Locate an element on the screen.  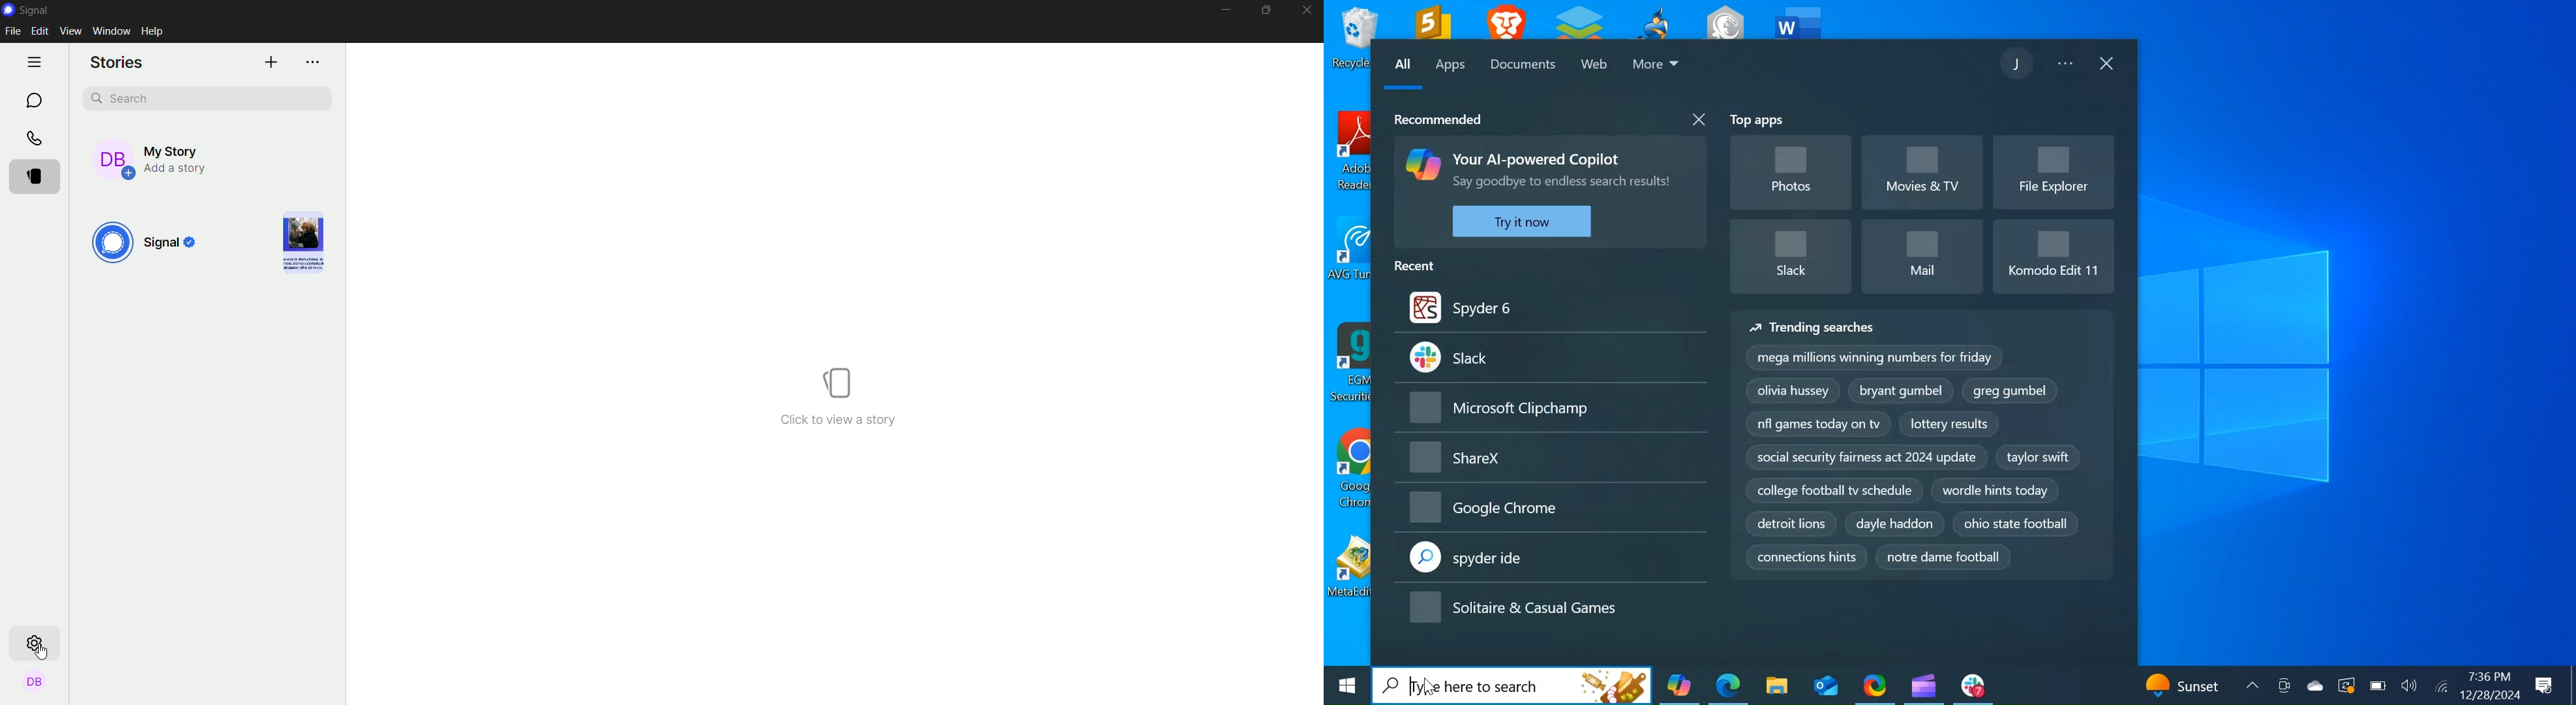
Restart Update is located at coordinates (2346, 686).